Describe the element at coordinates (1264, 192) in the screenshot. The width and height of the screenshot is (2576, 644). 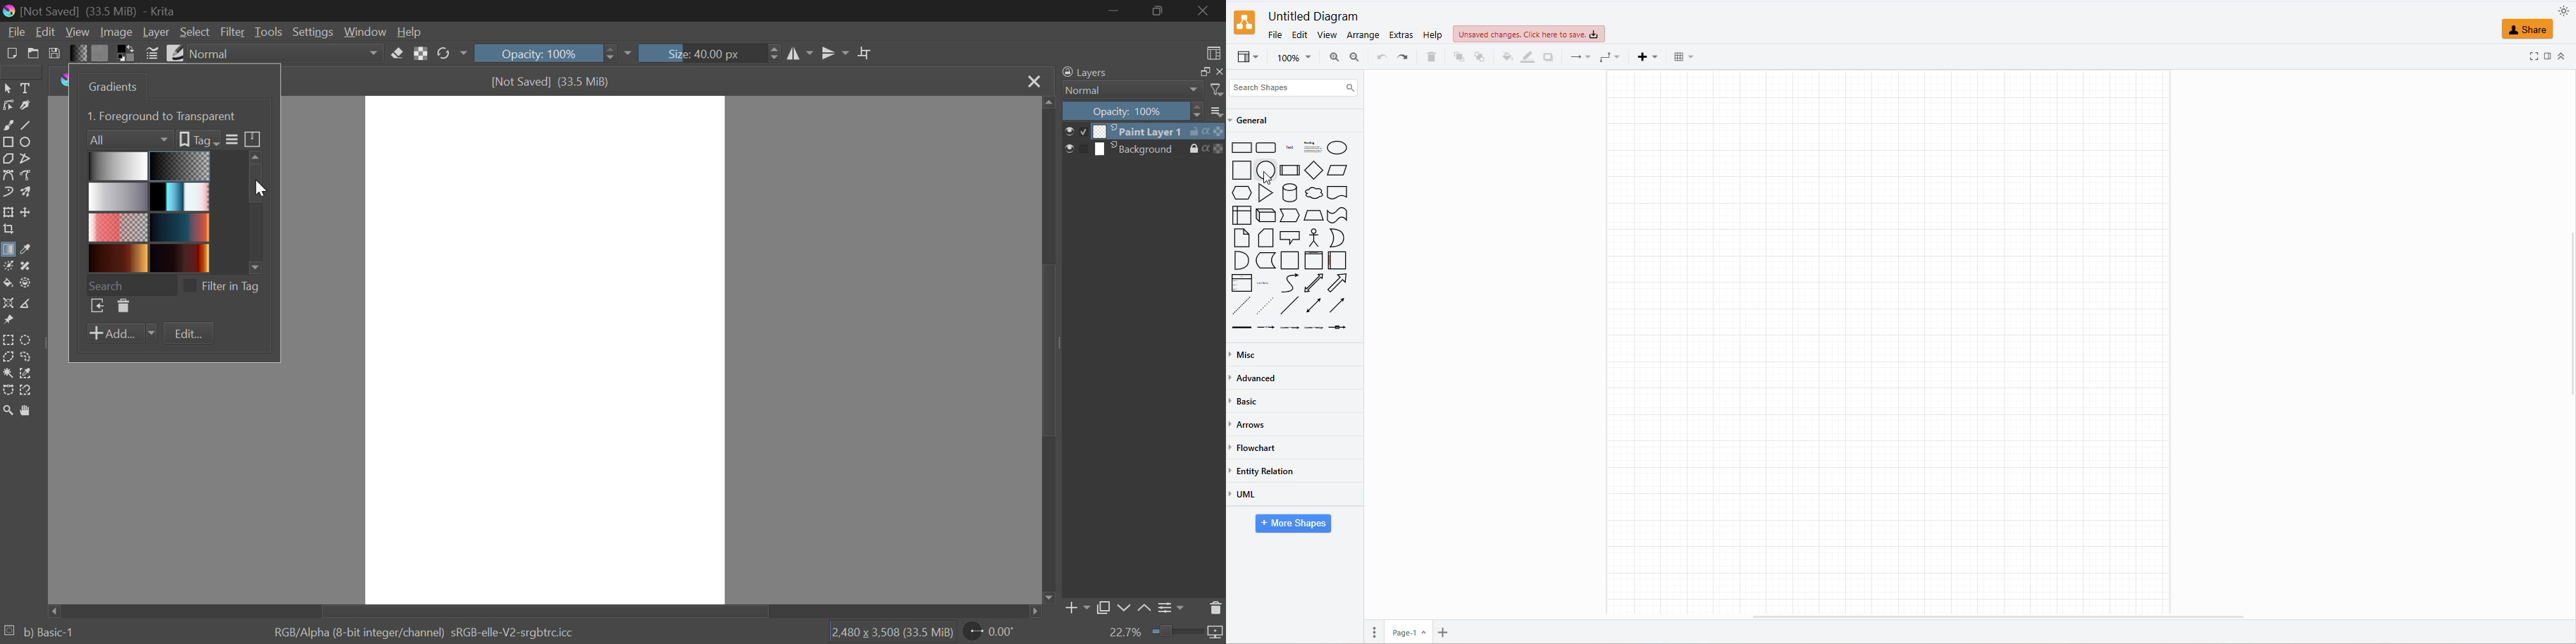
I see `TRIANGLE` at that location.